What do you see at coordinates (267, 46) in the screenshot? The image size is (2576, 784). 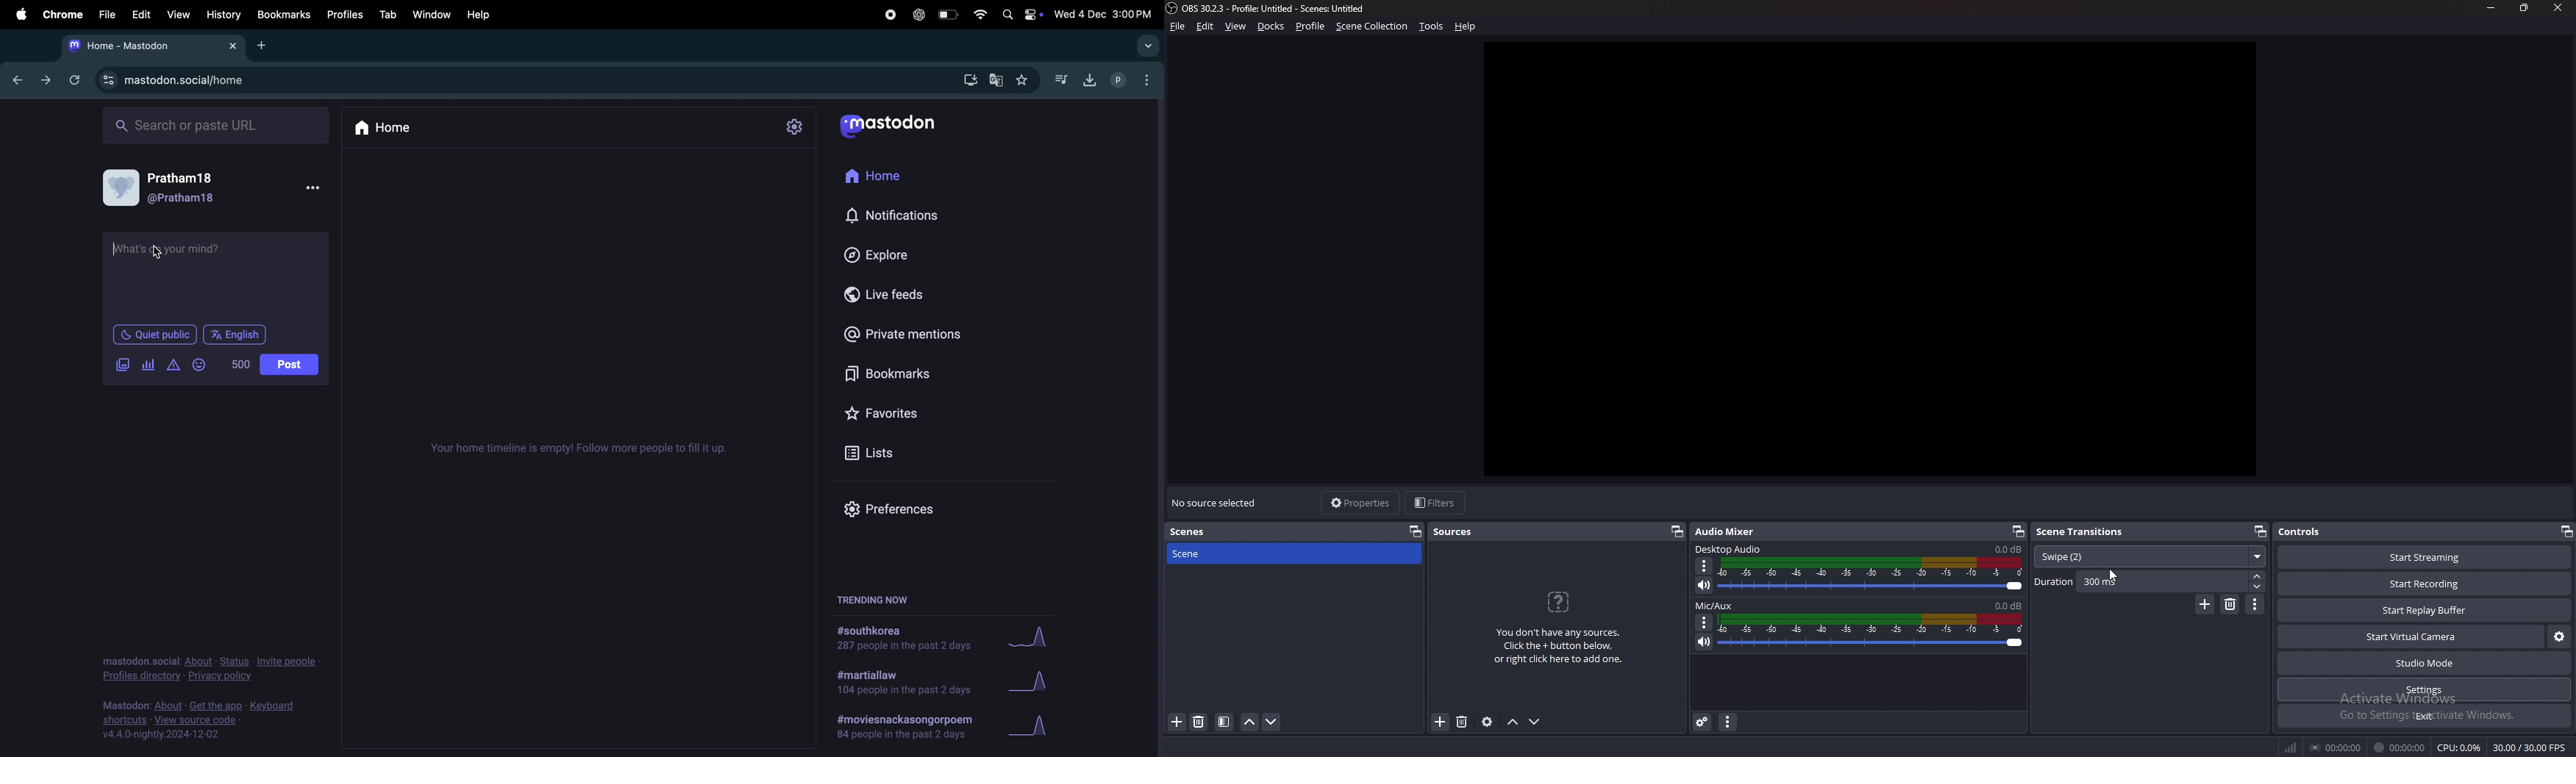 I see `add tab` at bounding box center [267, 46].